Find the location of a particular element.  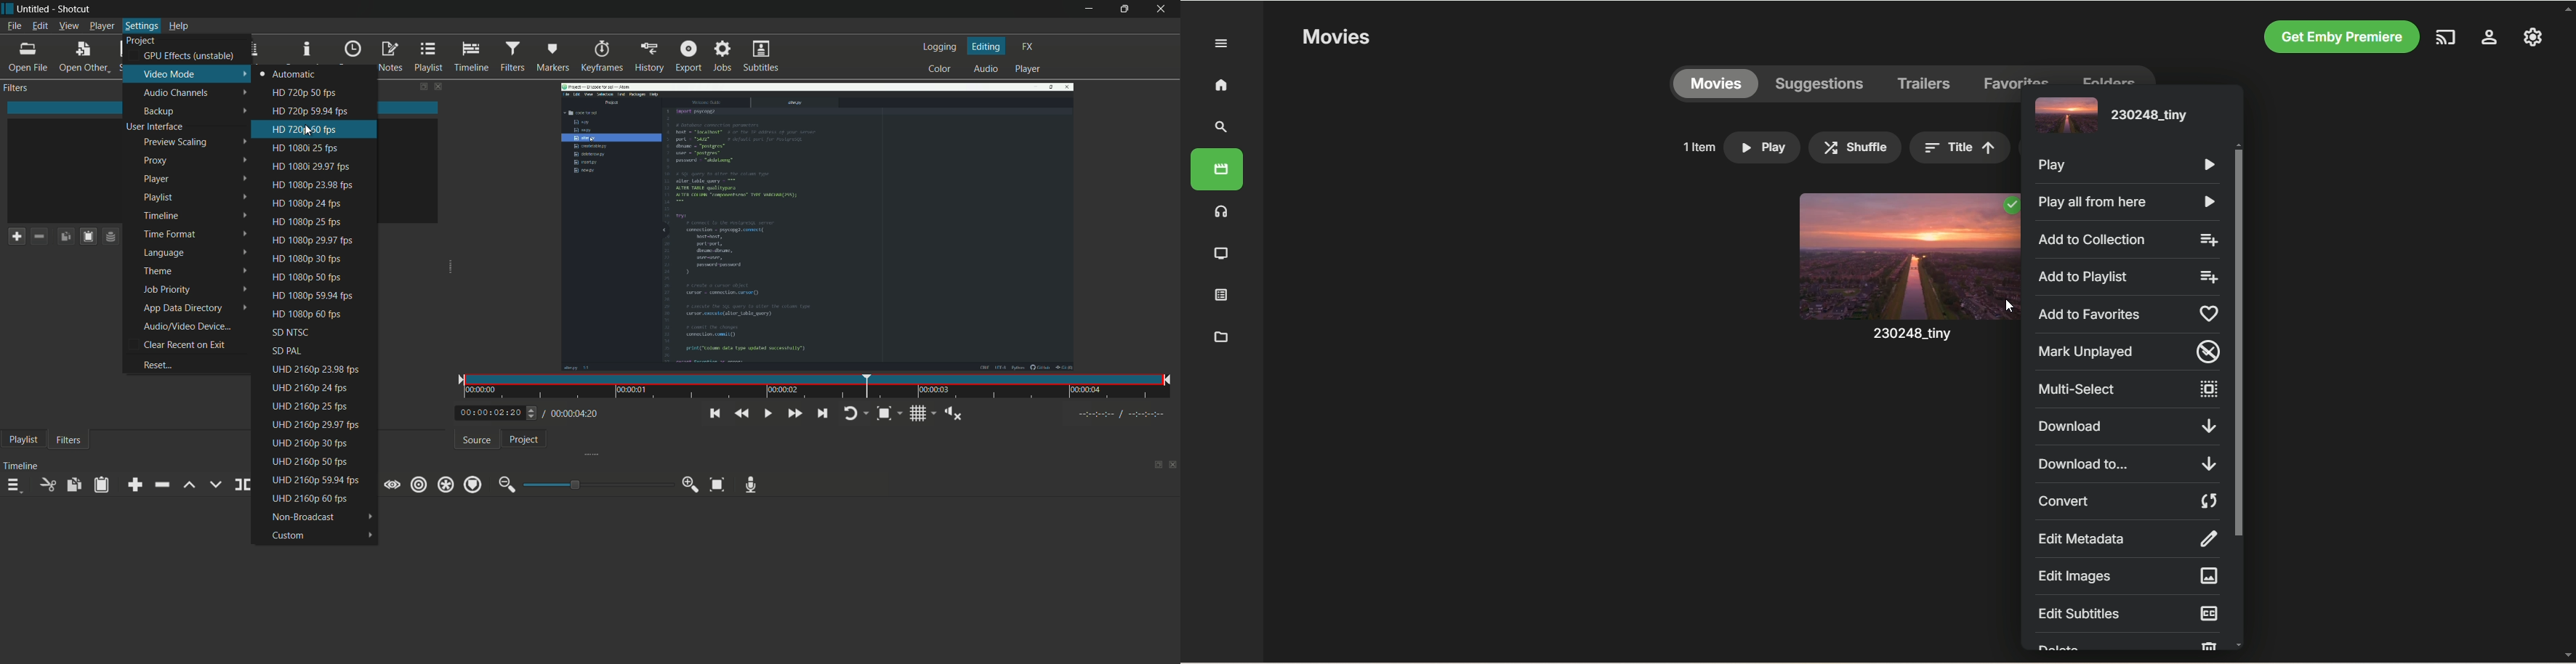

change layout is located at coordinates (1153, 465).